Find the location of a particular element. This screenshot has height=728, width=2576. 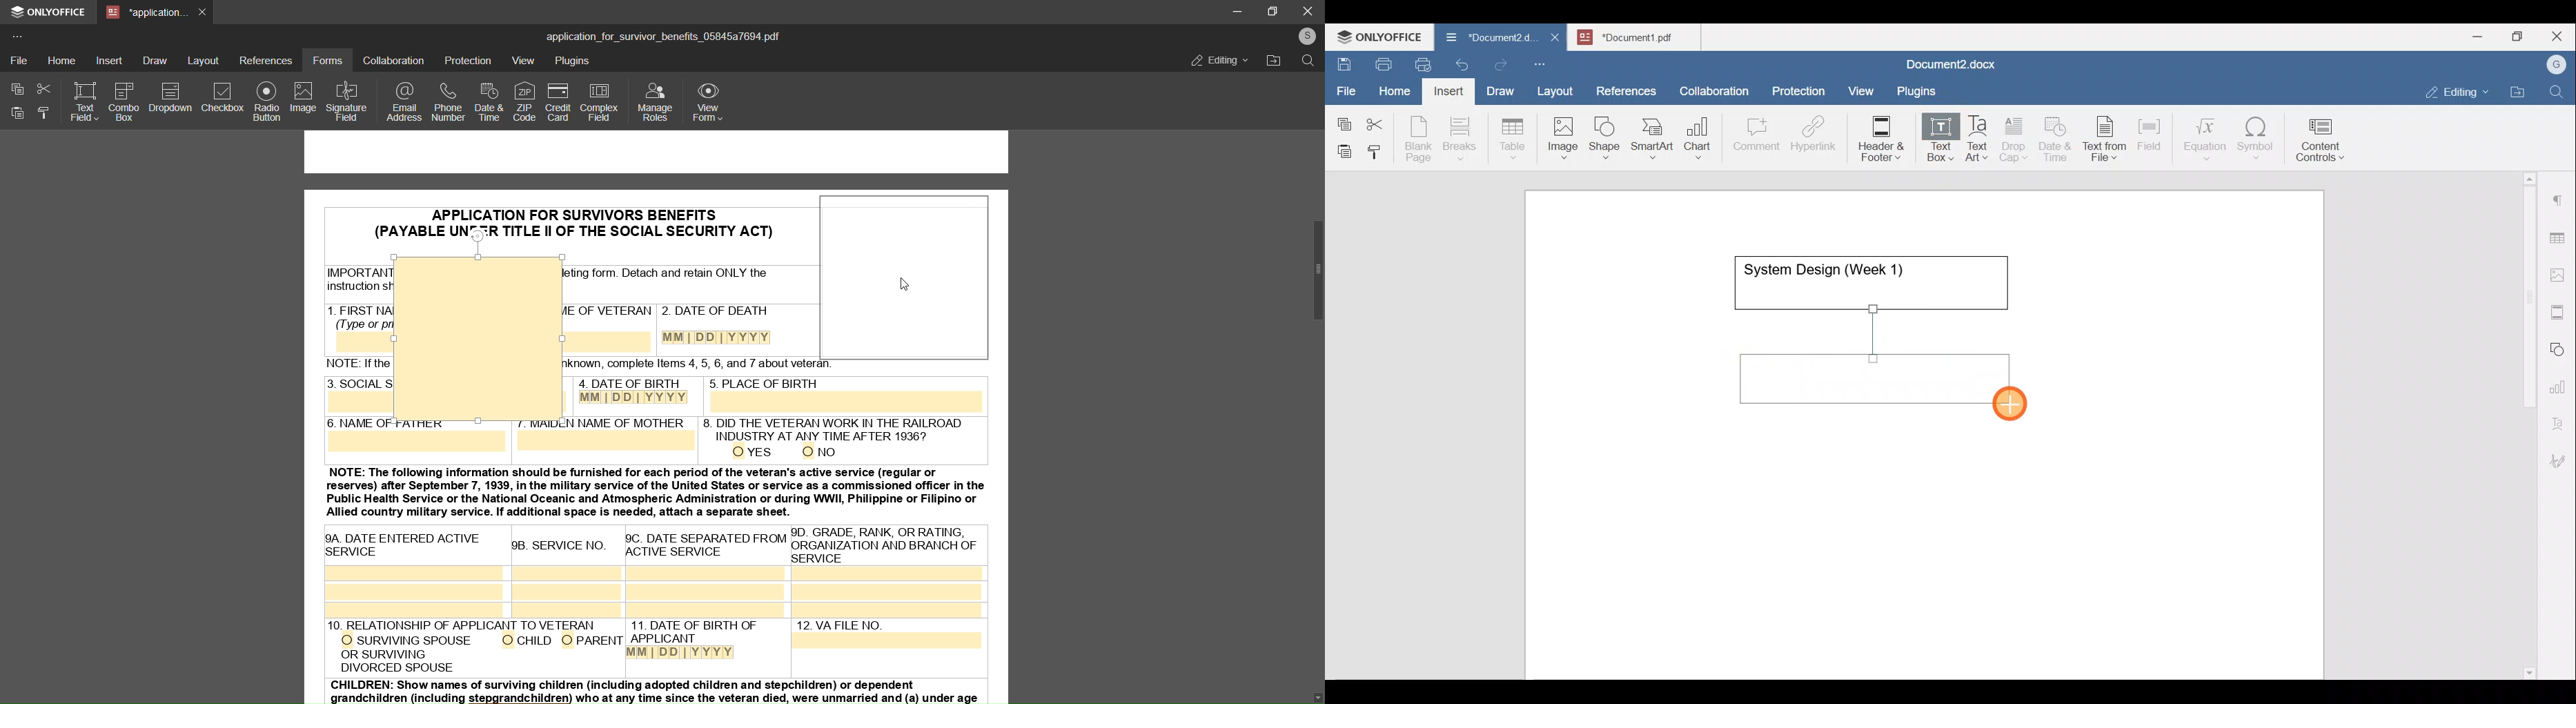

draw is located at coordinates (155, 60).